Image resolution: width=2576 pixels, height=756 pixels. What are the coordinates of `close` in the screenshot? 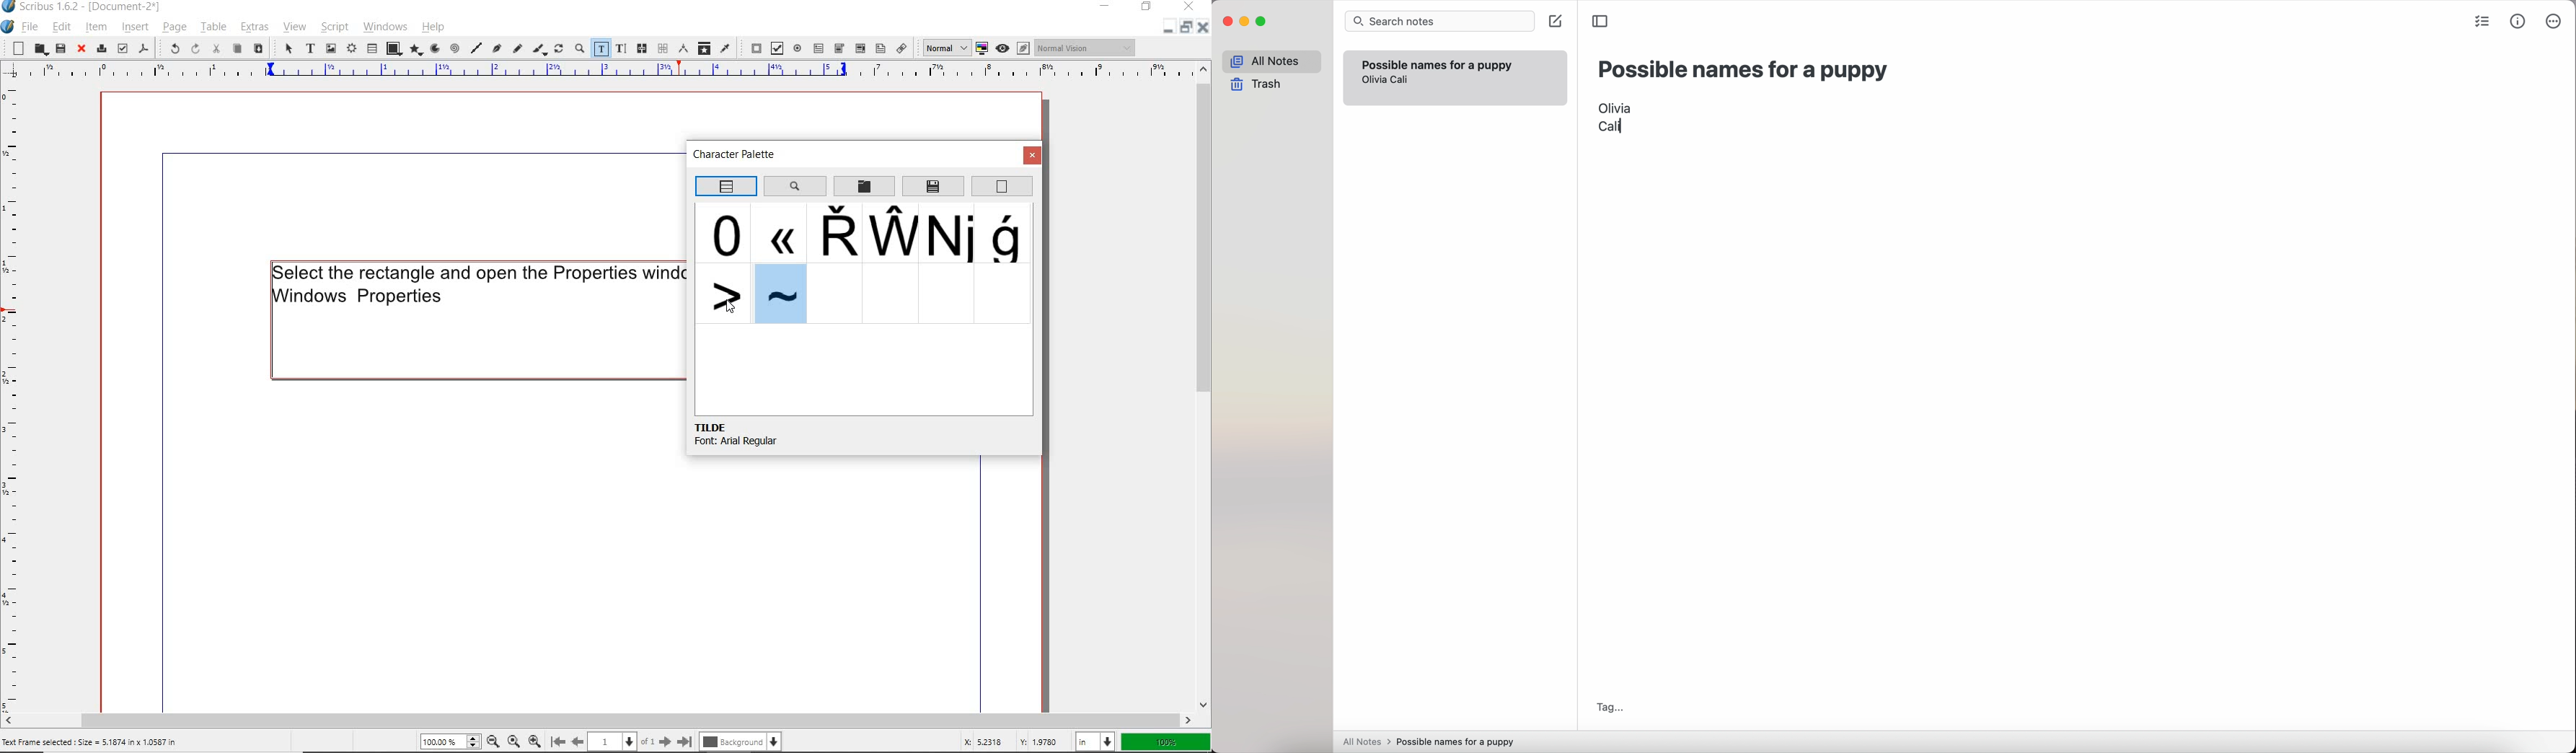 It's located at (81, 50).